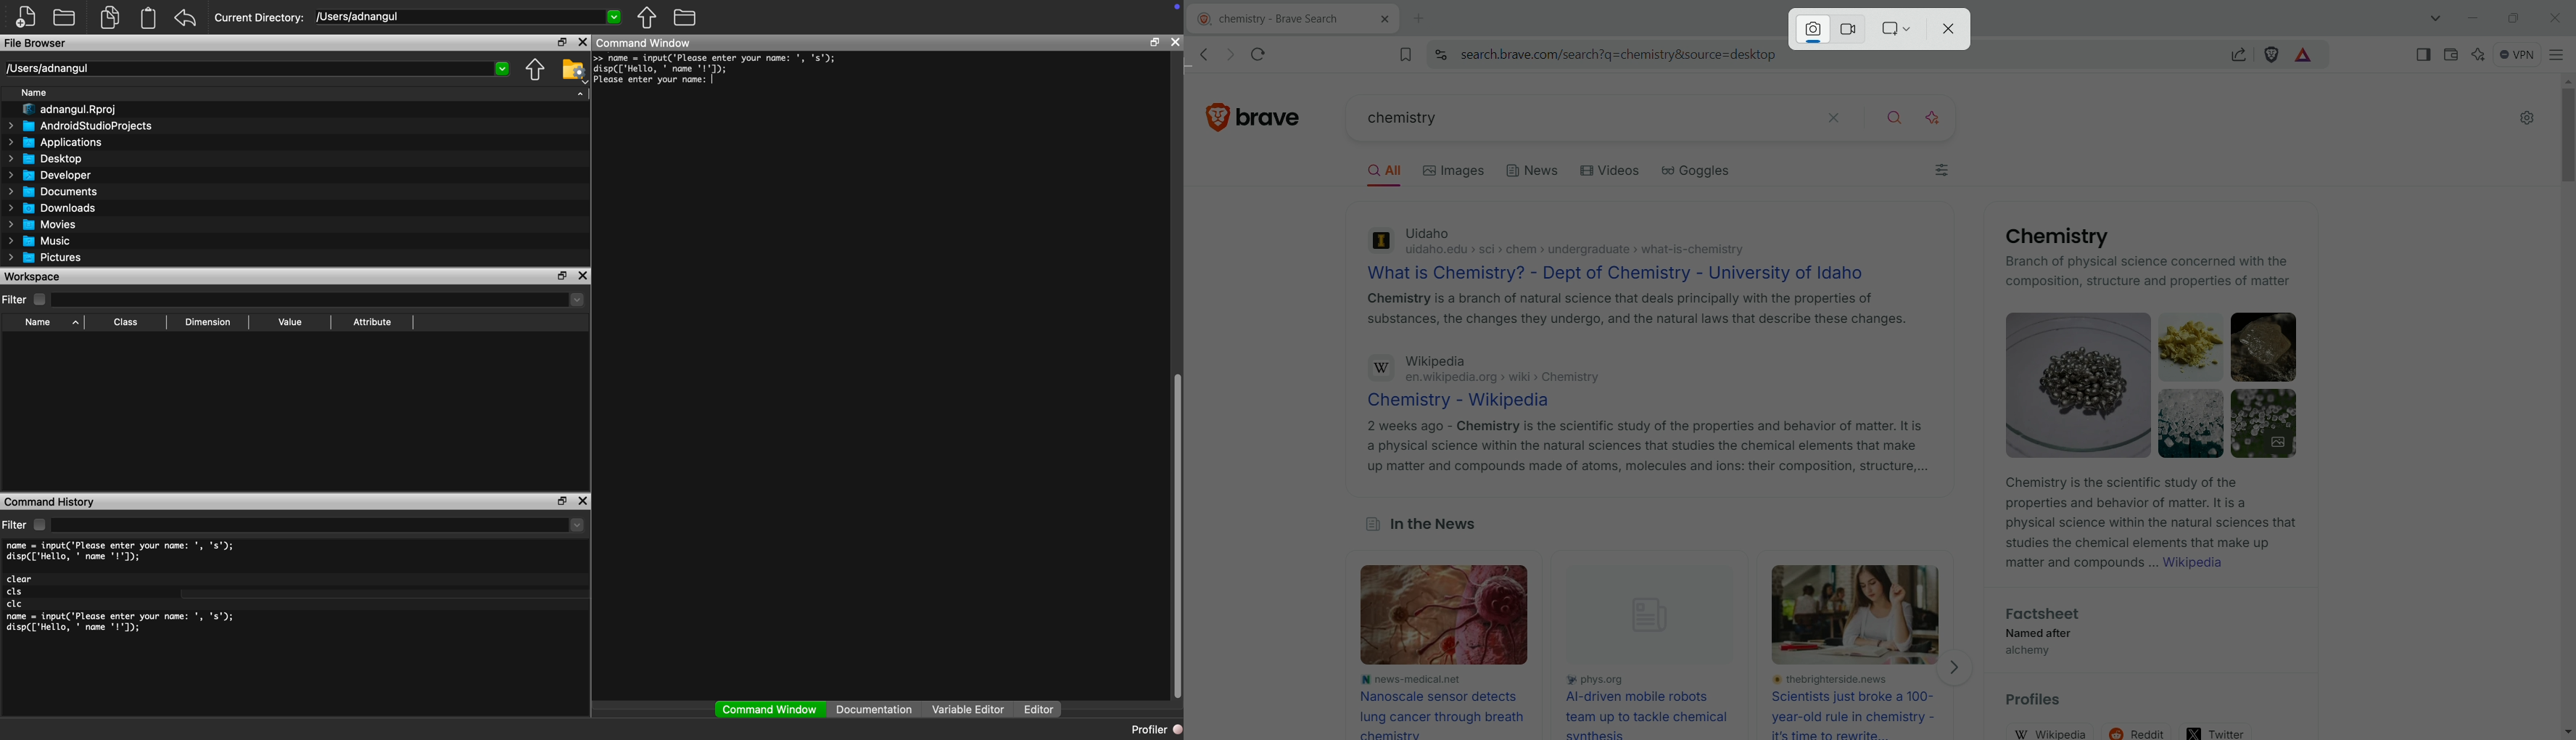  Describe the element at coordinates (49, 503) in the screenshot. I see `Command History` at that location.